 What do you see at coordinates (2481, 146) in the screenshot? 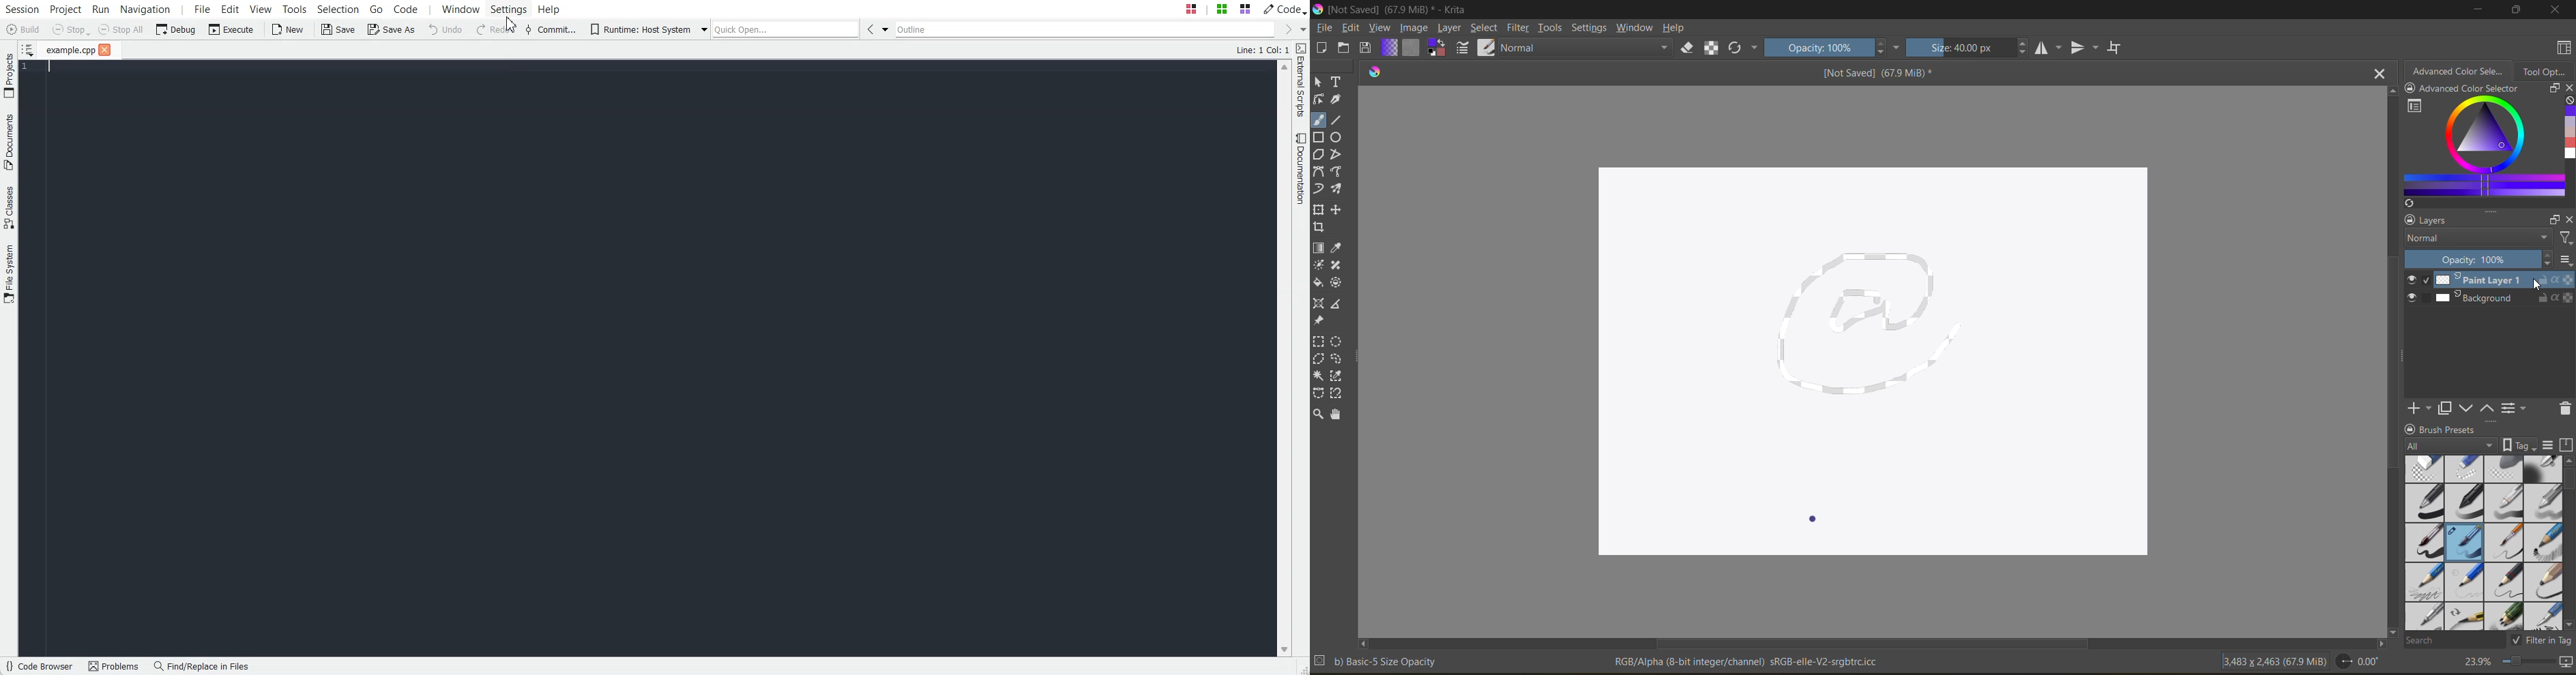
I see `advanced color selector` at bounding box center [2481, 146].